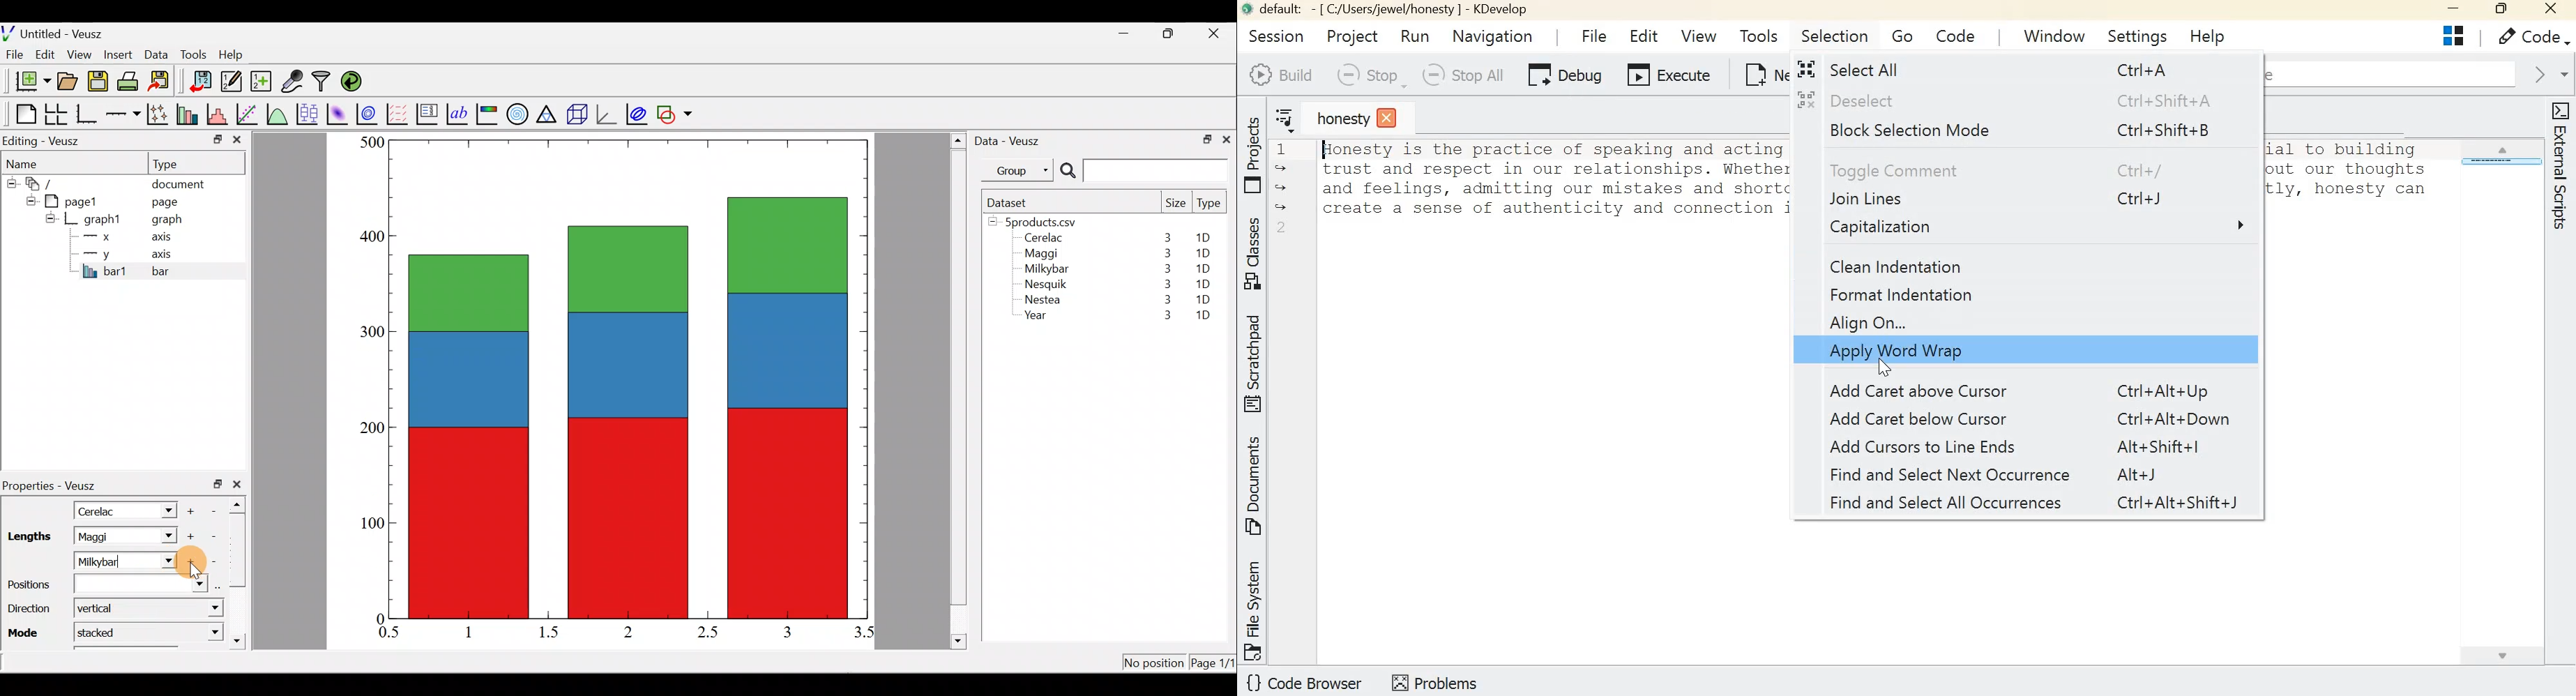  What do you see at coordinates (162, 510) in the screenshot?
I see `Length dropdown` at bounding box center [162, 510].